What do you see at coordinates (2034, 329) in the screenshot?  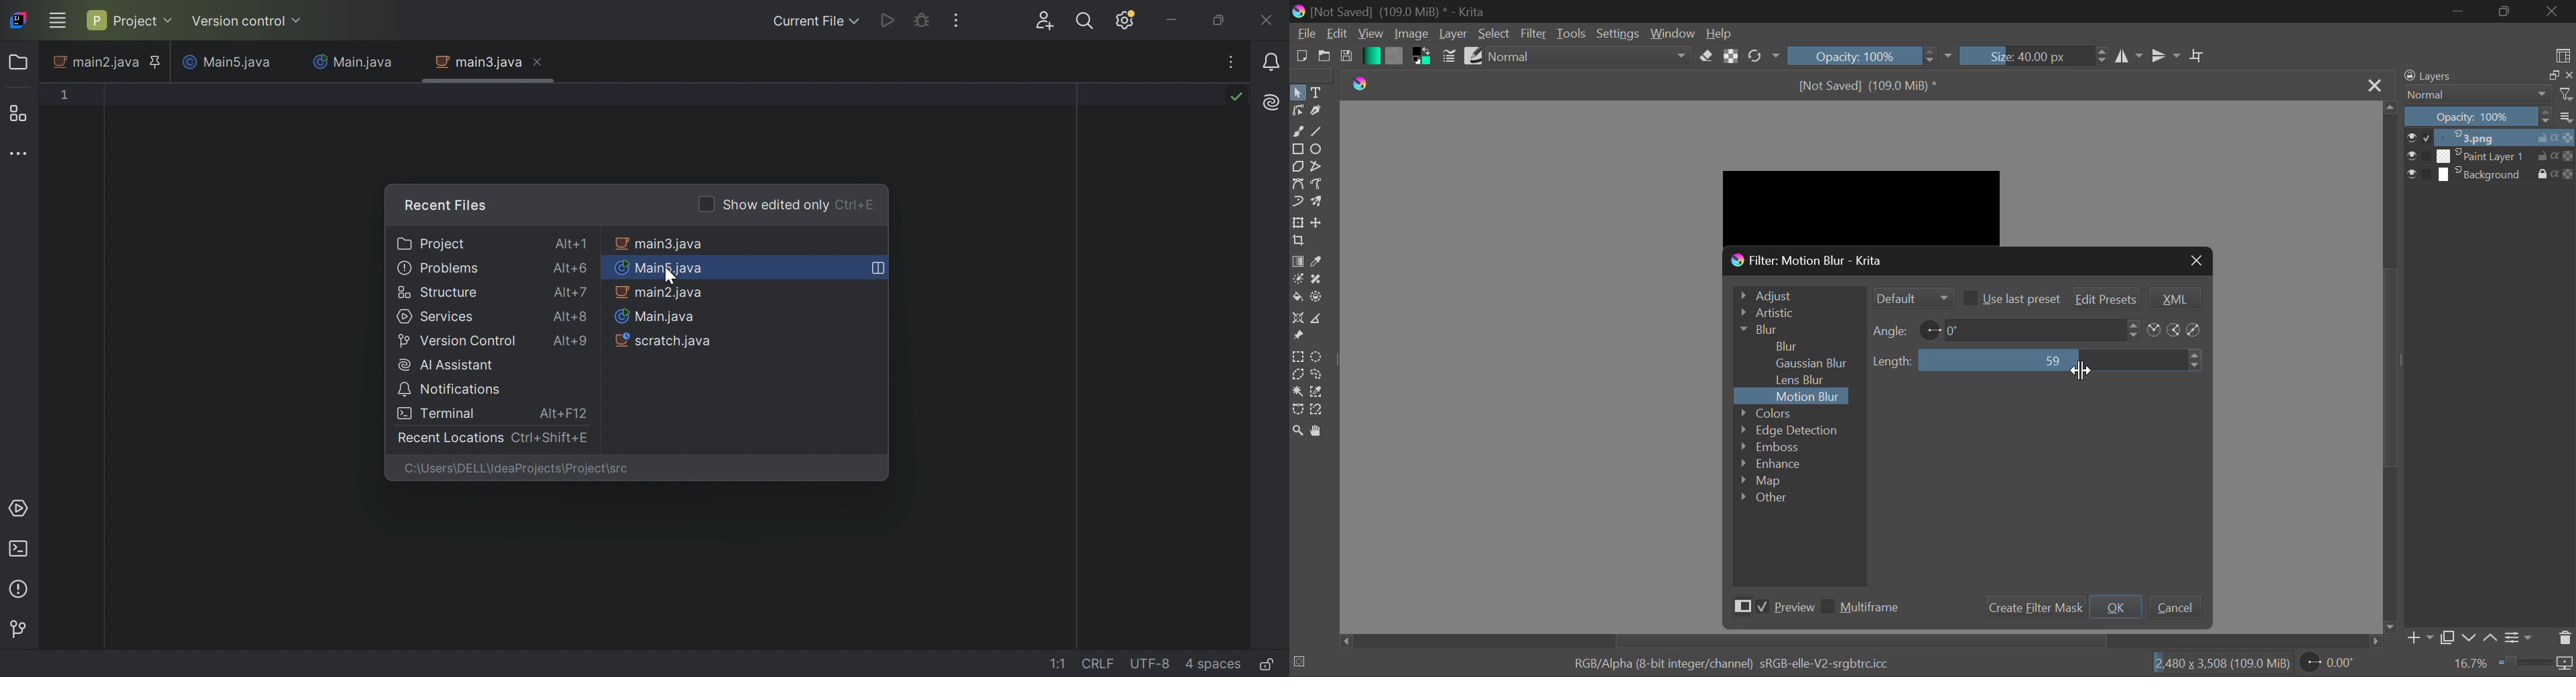 I see `0 degree` at bounding box center [2034, 329].